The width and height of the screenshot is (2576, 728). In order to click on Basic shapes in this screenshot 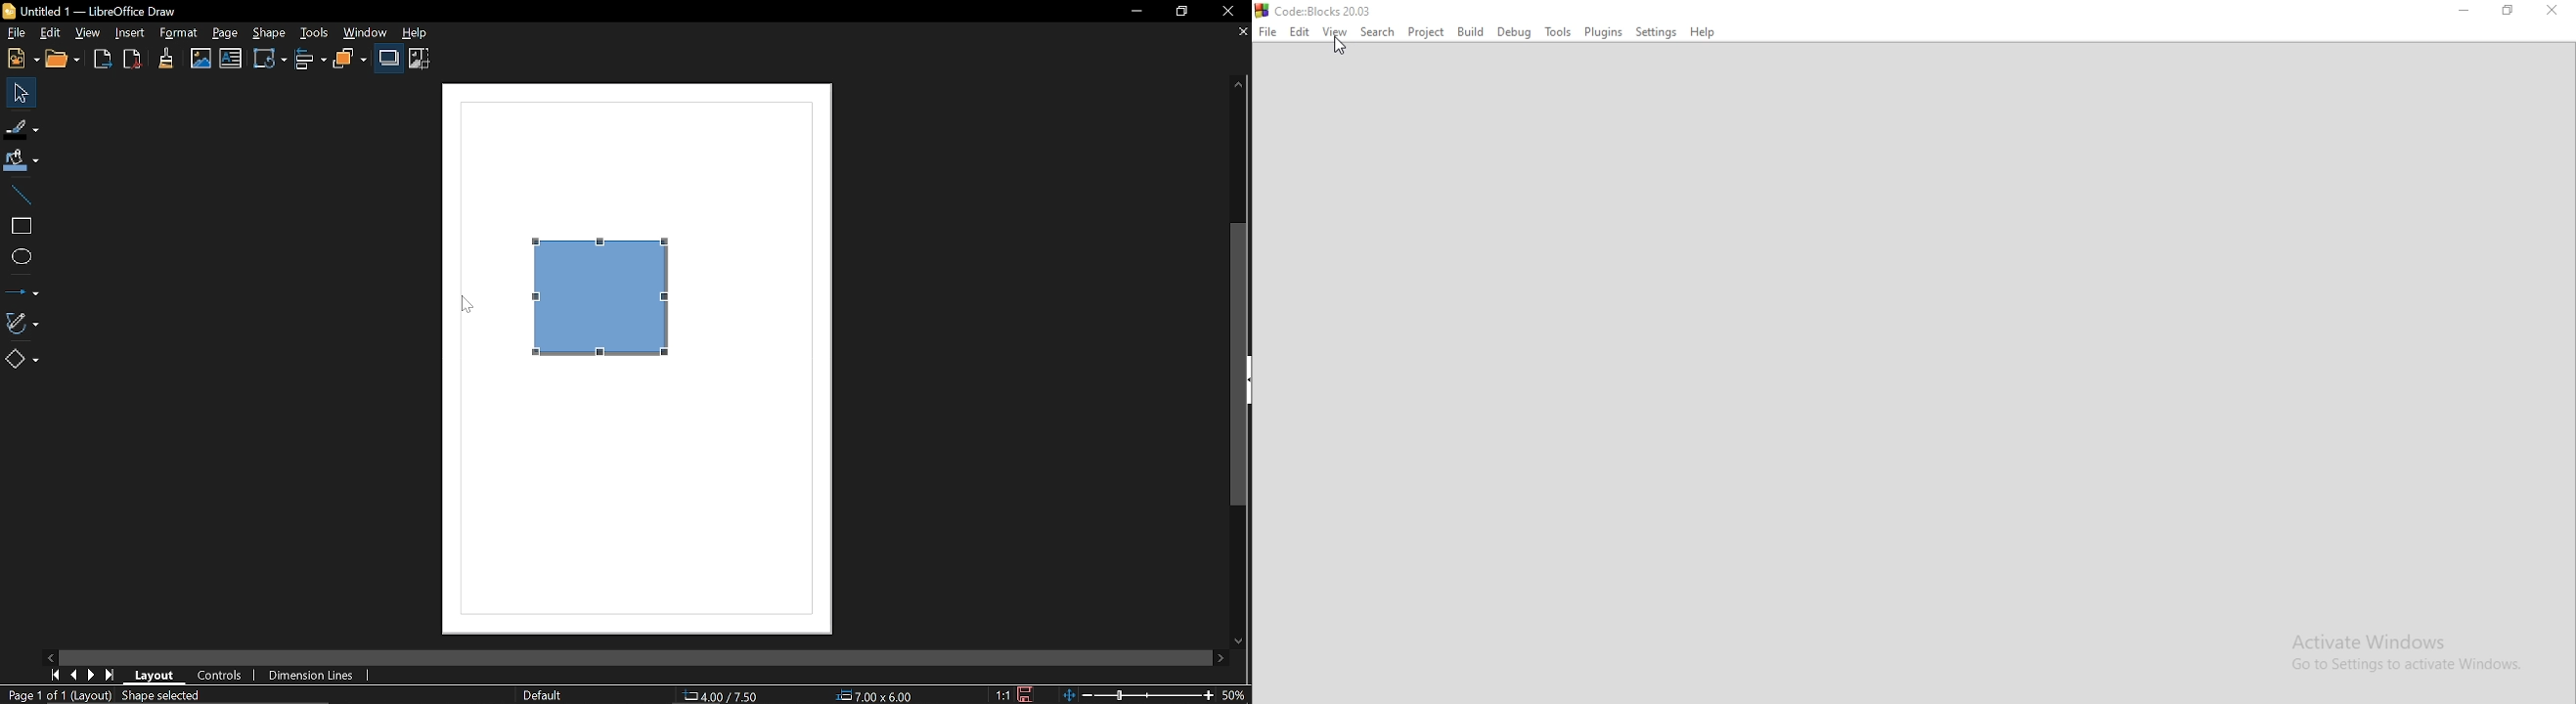, I will do `click(23, 359)`.